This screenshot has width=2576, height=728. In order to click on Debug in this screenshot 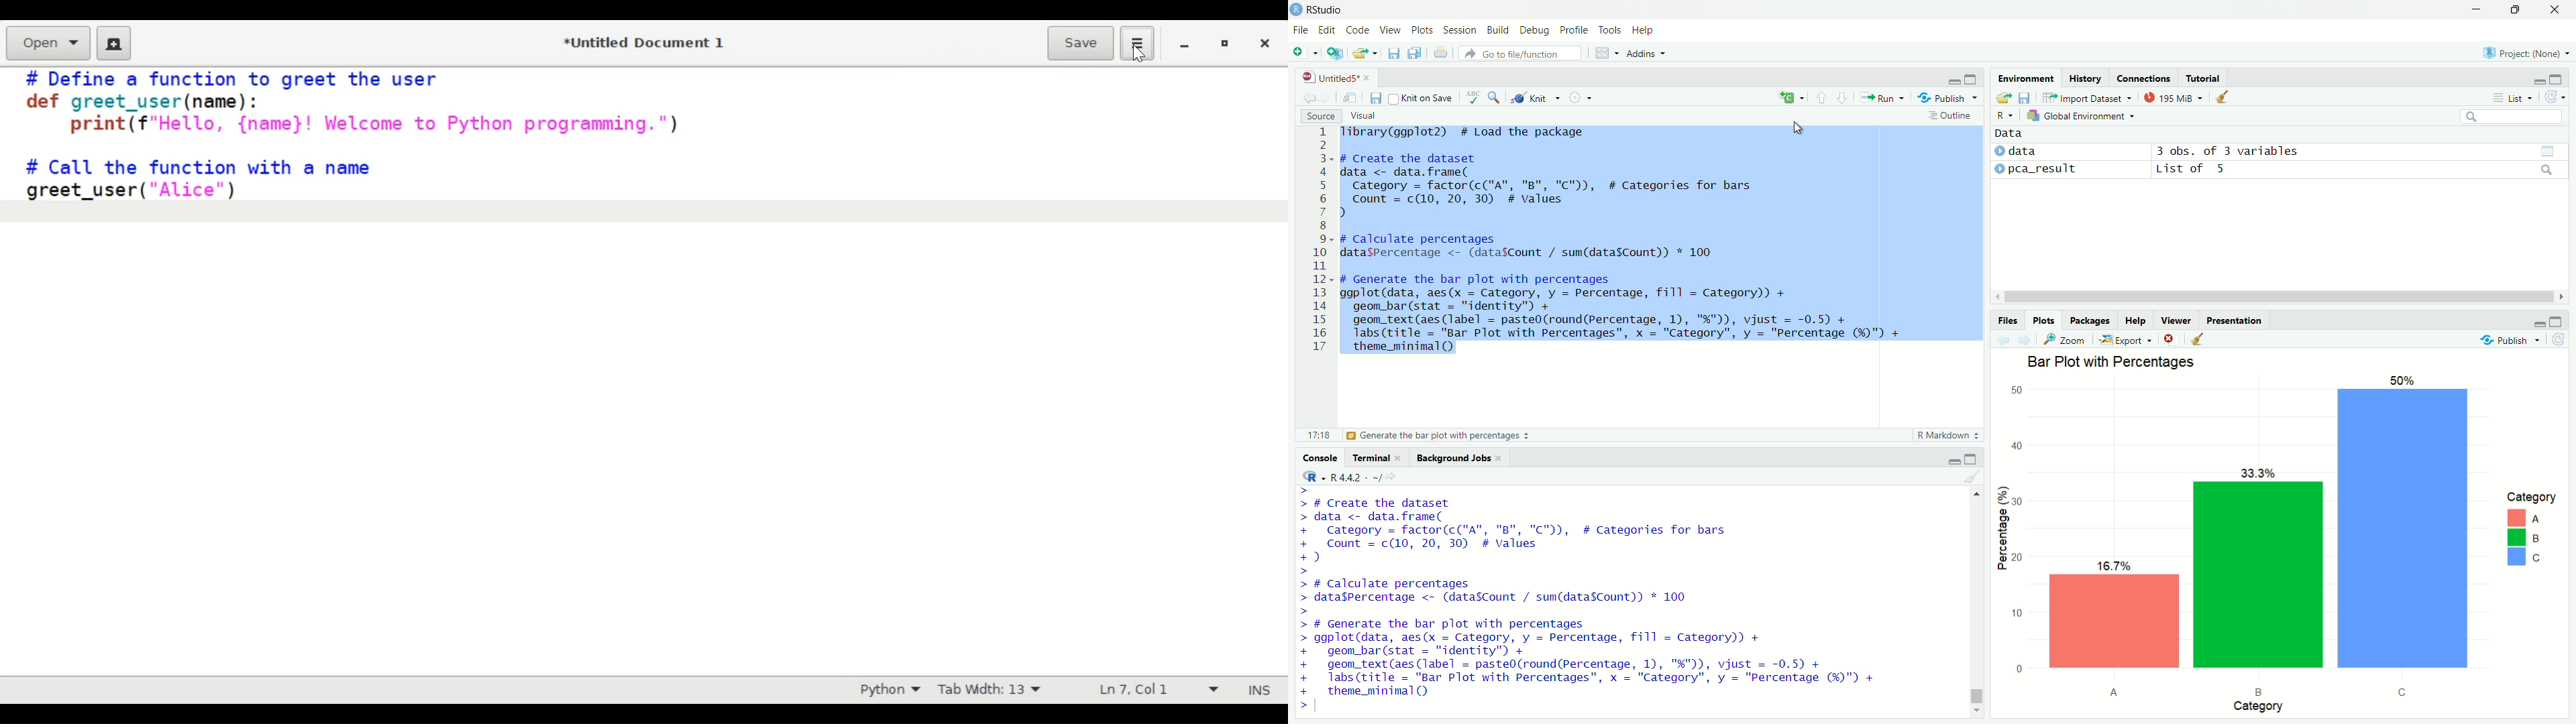, I will do `click(1538, 31)`.